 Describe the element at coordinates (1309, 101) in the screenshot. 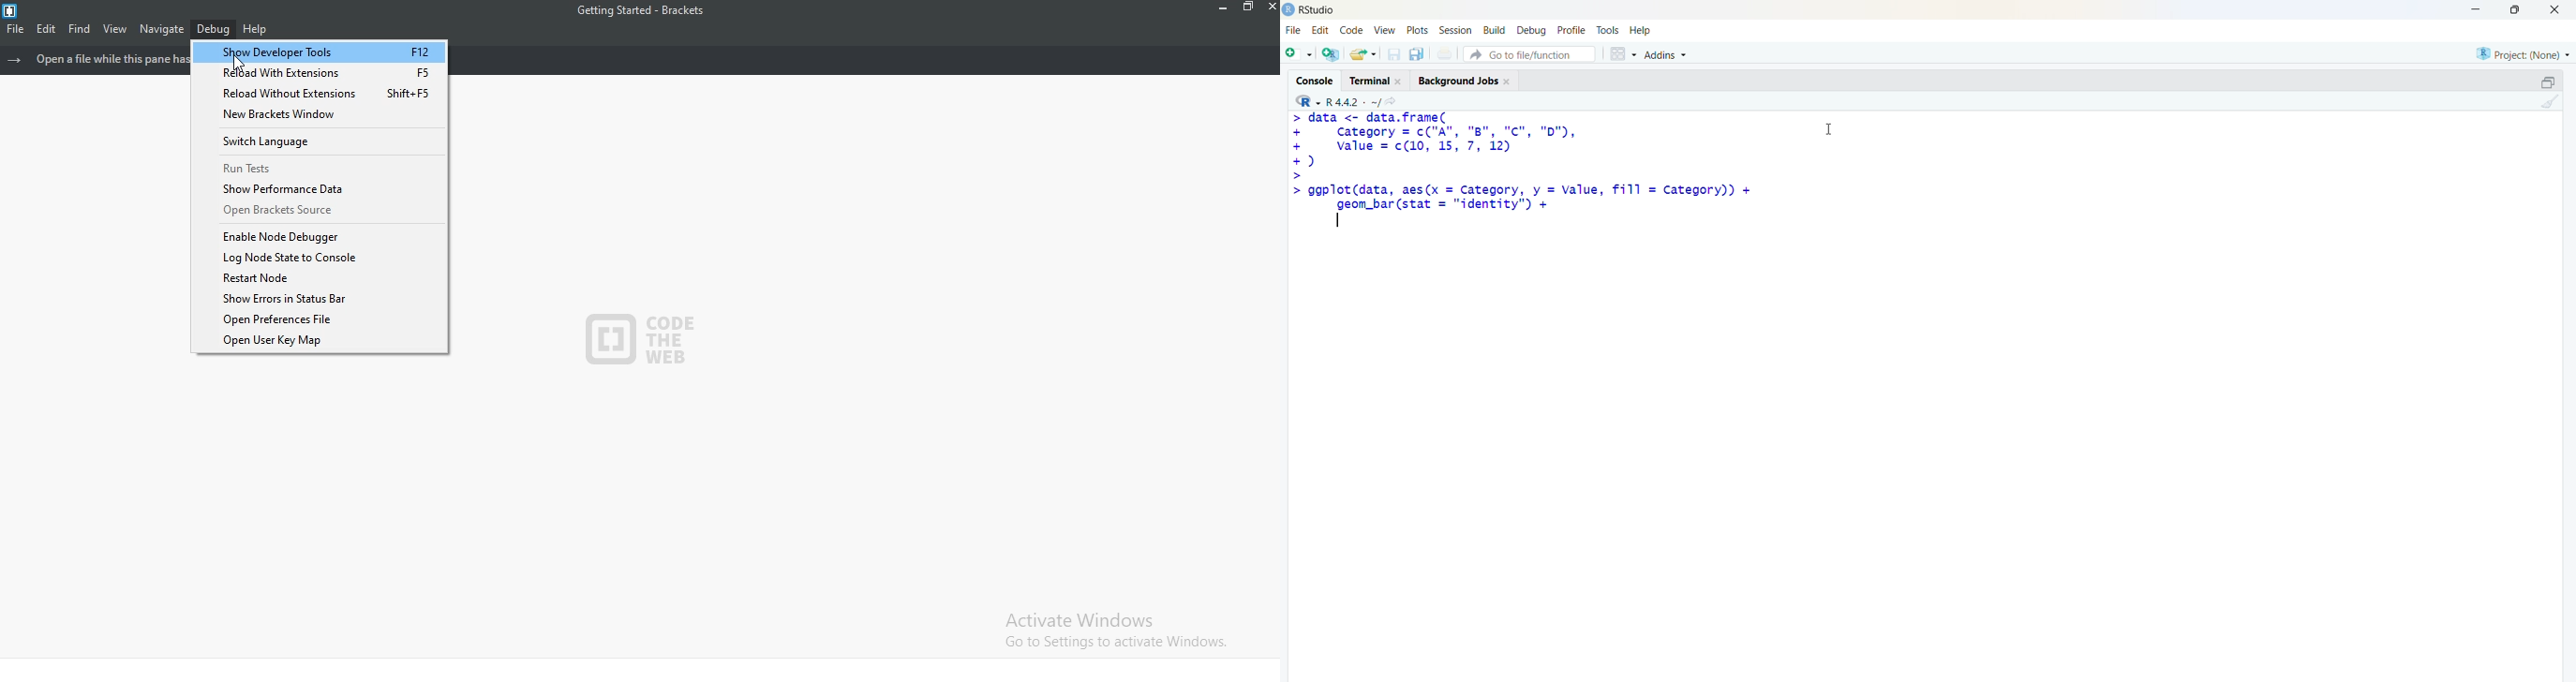

I see `R language` at that location.